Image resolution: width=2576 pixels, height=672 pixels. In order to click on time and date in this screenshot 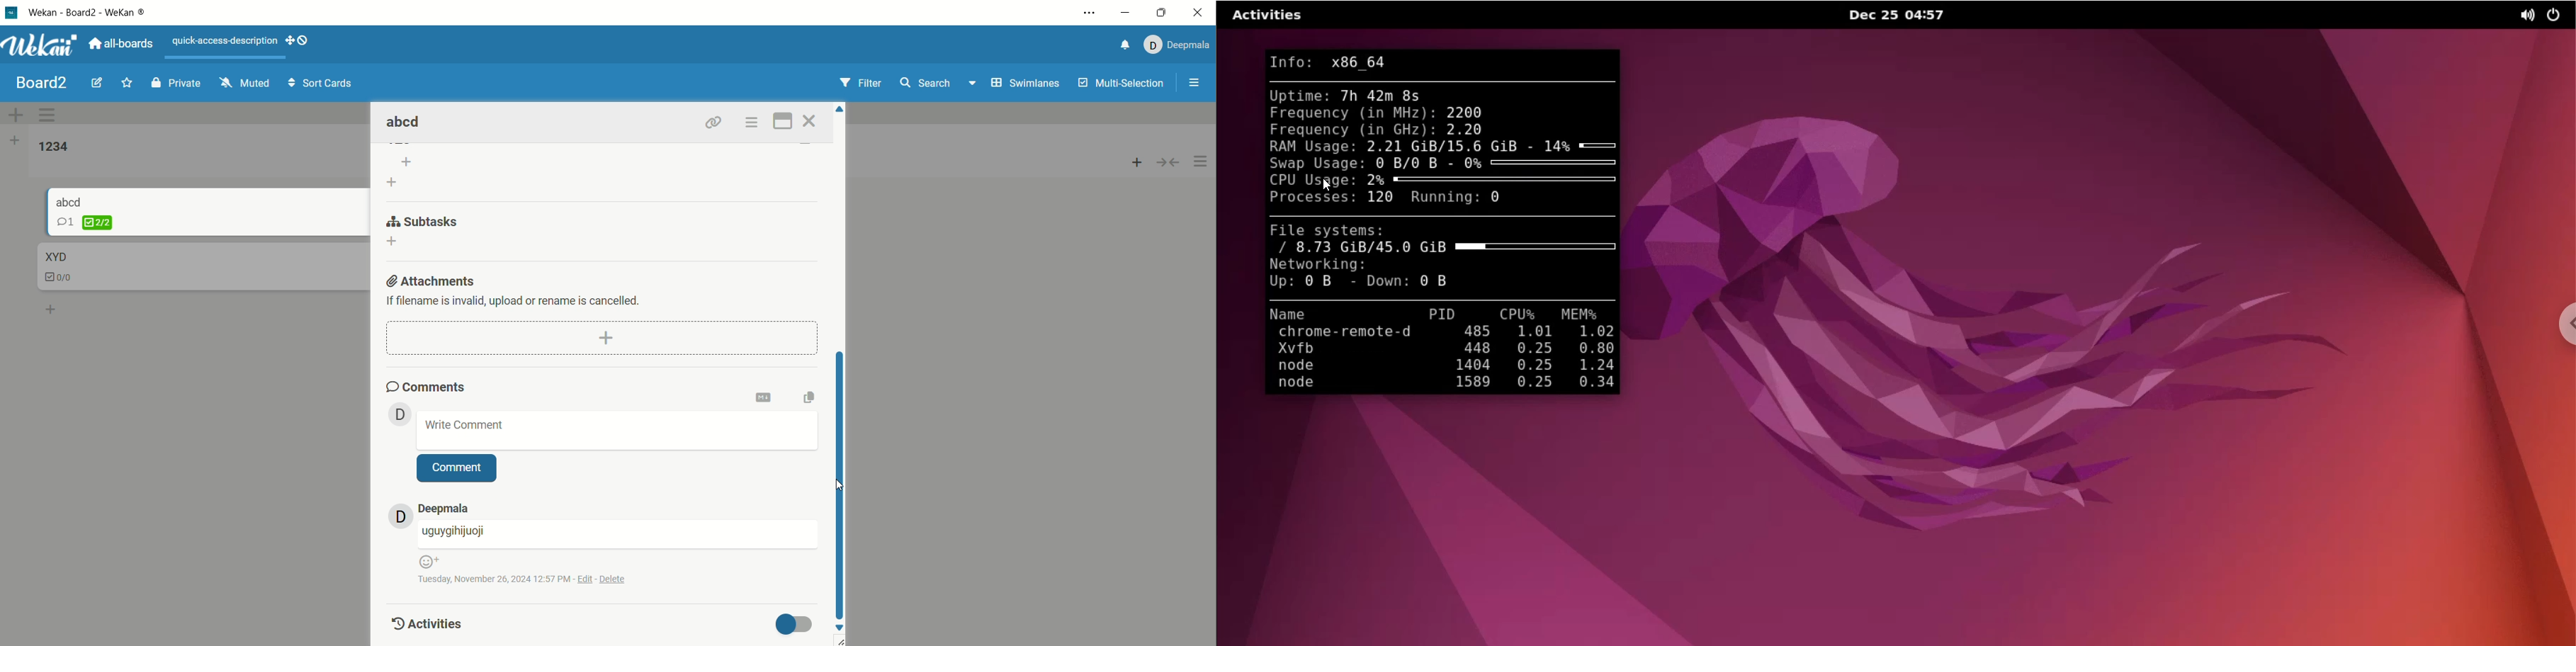, I will do `click(531, 578)`.